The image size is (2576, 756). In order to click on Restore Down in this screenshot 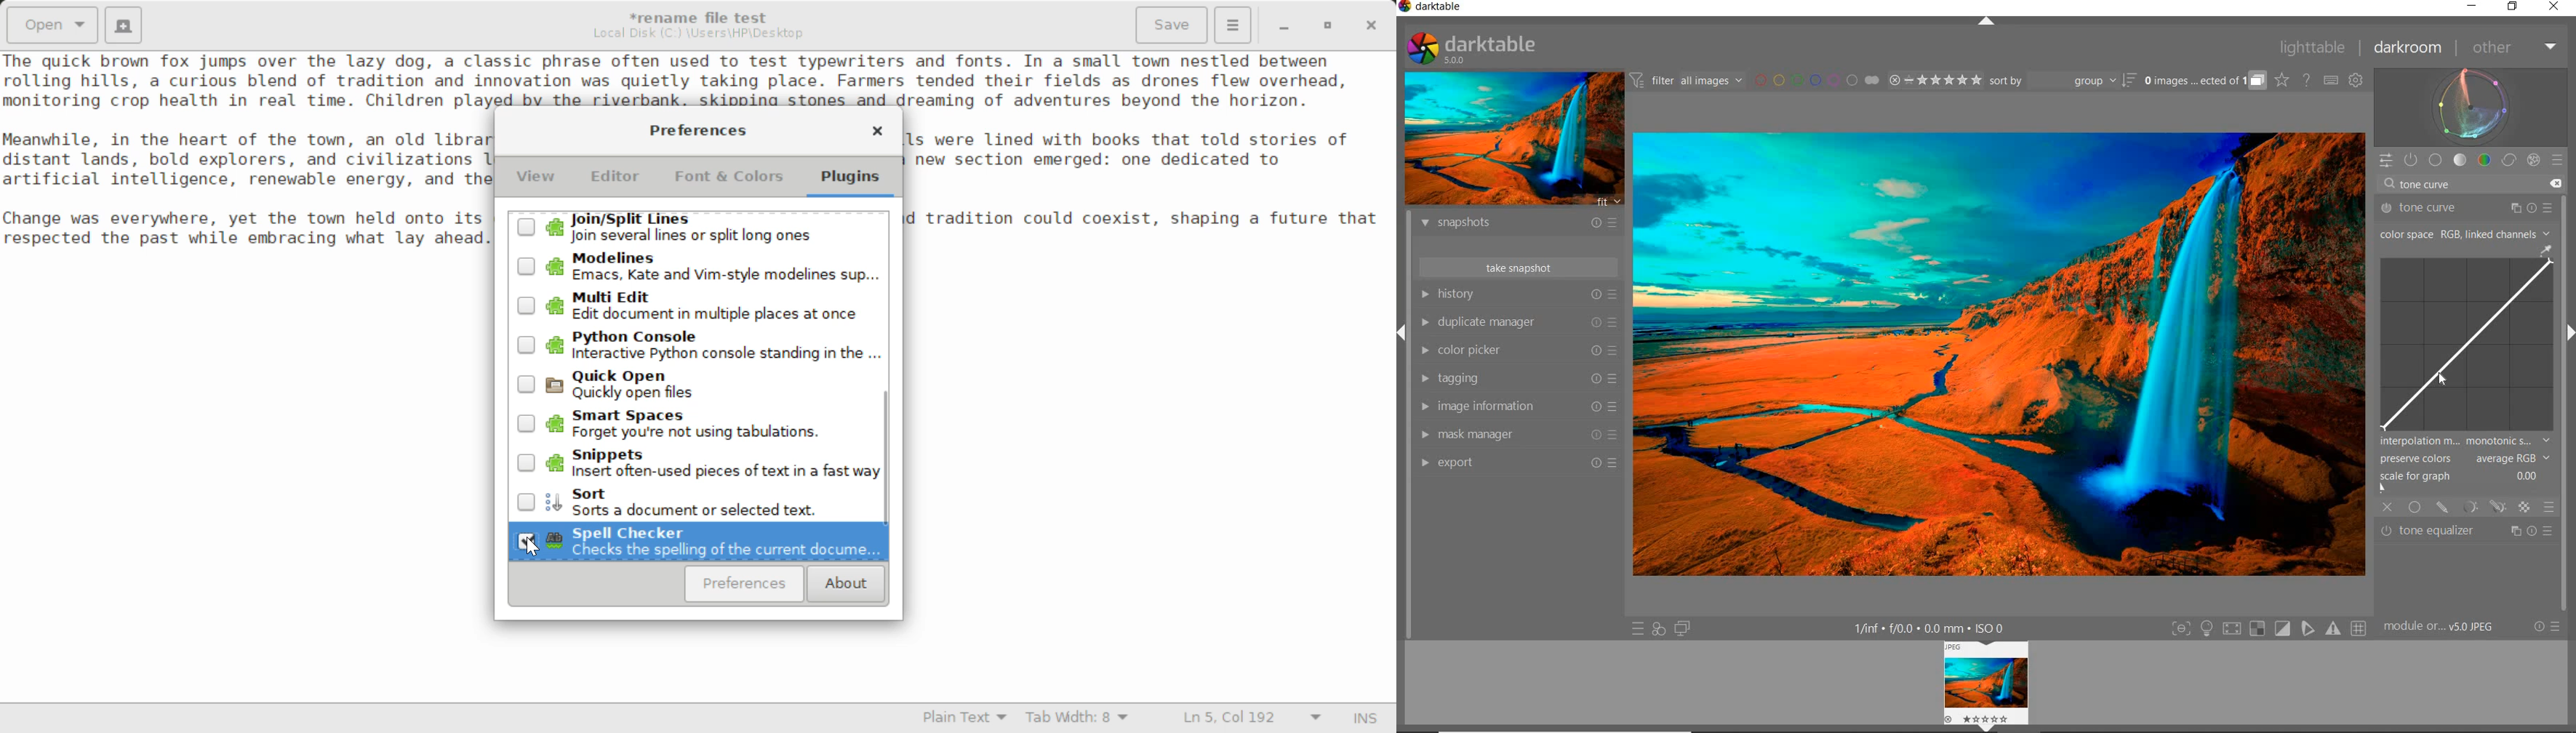, I will do `click(1282, 25)`.